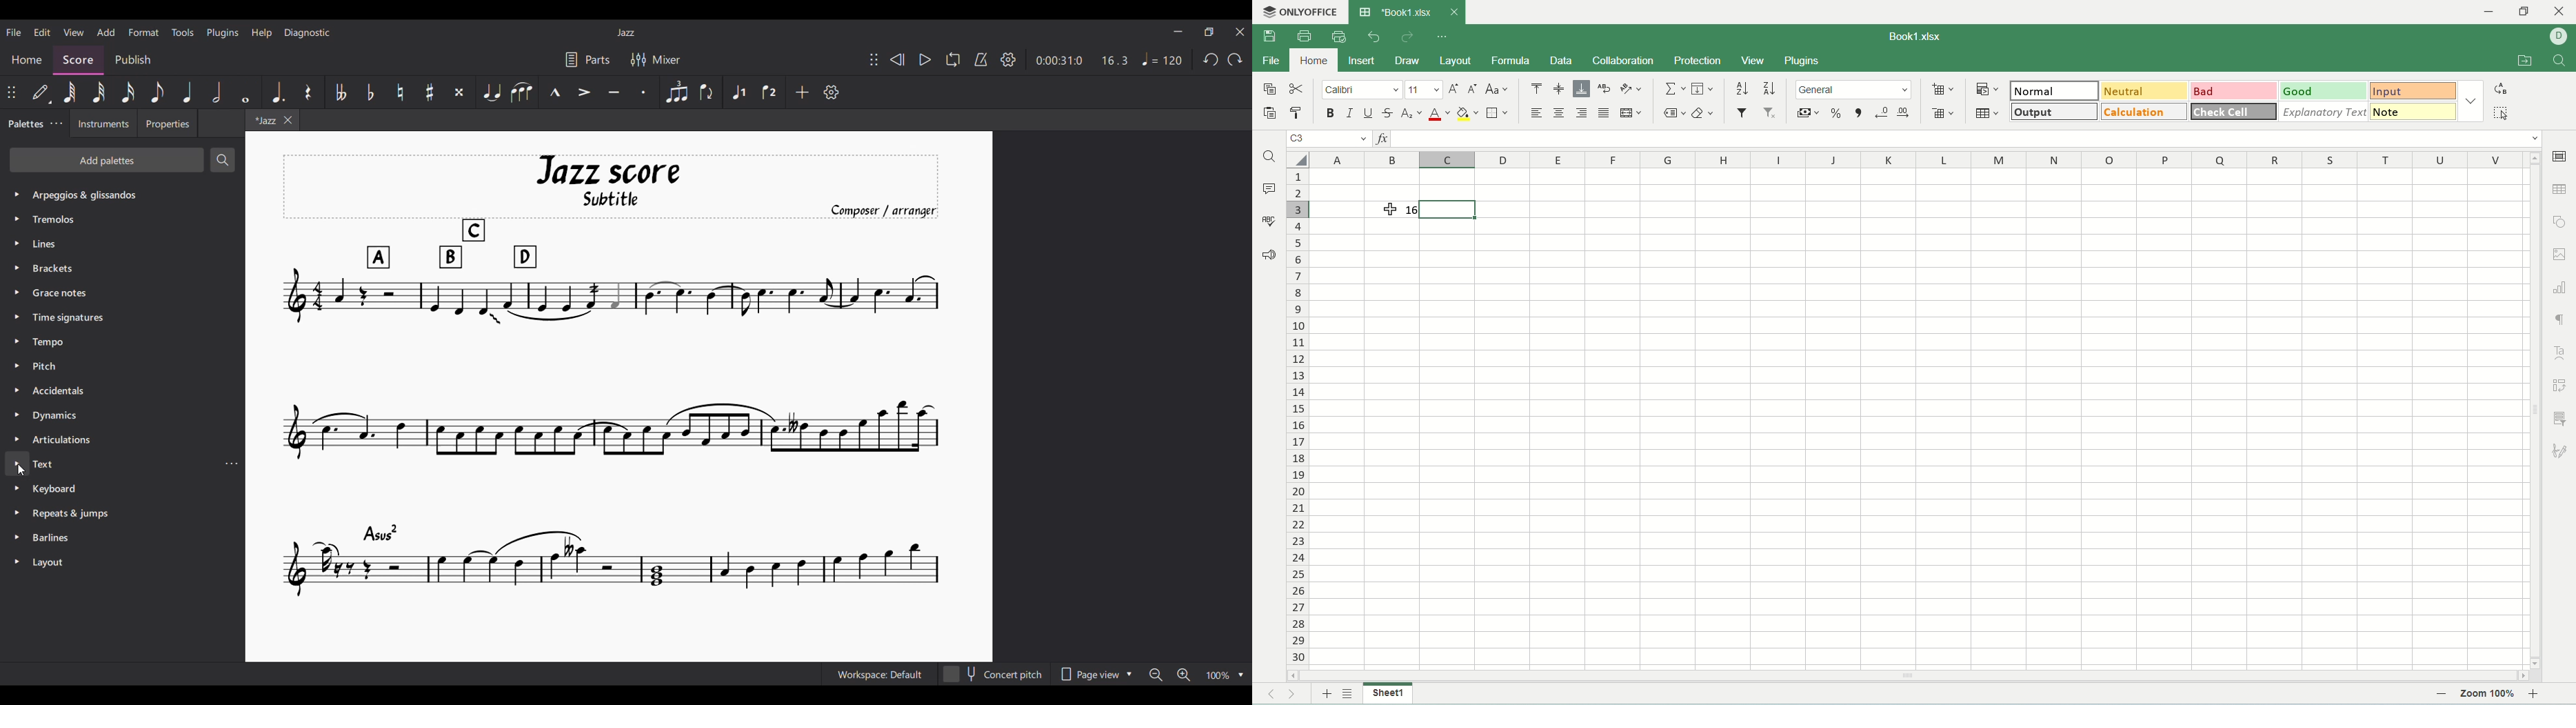 This screenshot has height=728, width=2576. What do you see at coordinates (1581, 112) in the screenshot?
I see `align right` at bounding box center [1581, 112].